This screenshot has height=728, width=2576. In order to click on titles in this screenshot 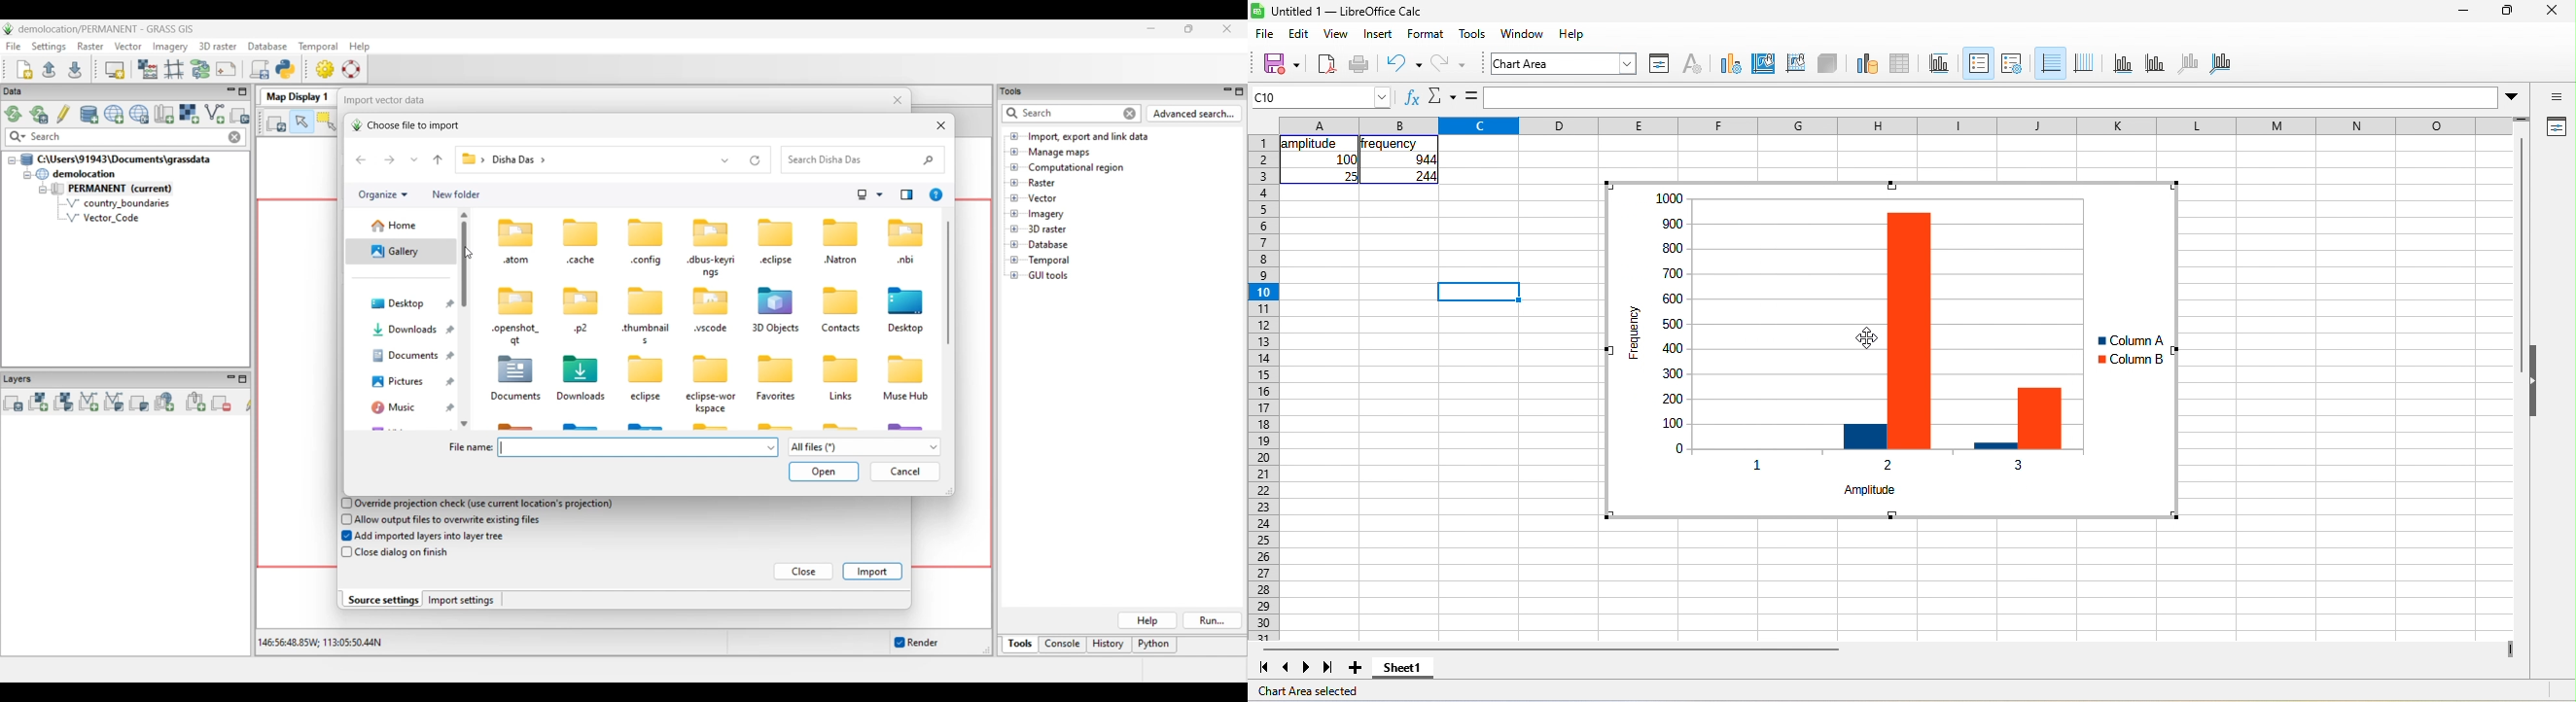, I will do `click(1940, 64)`.